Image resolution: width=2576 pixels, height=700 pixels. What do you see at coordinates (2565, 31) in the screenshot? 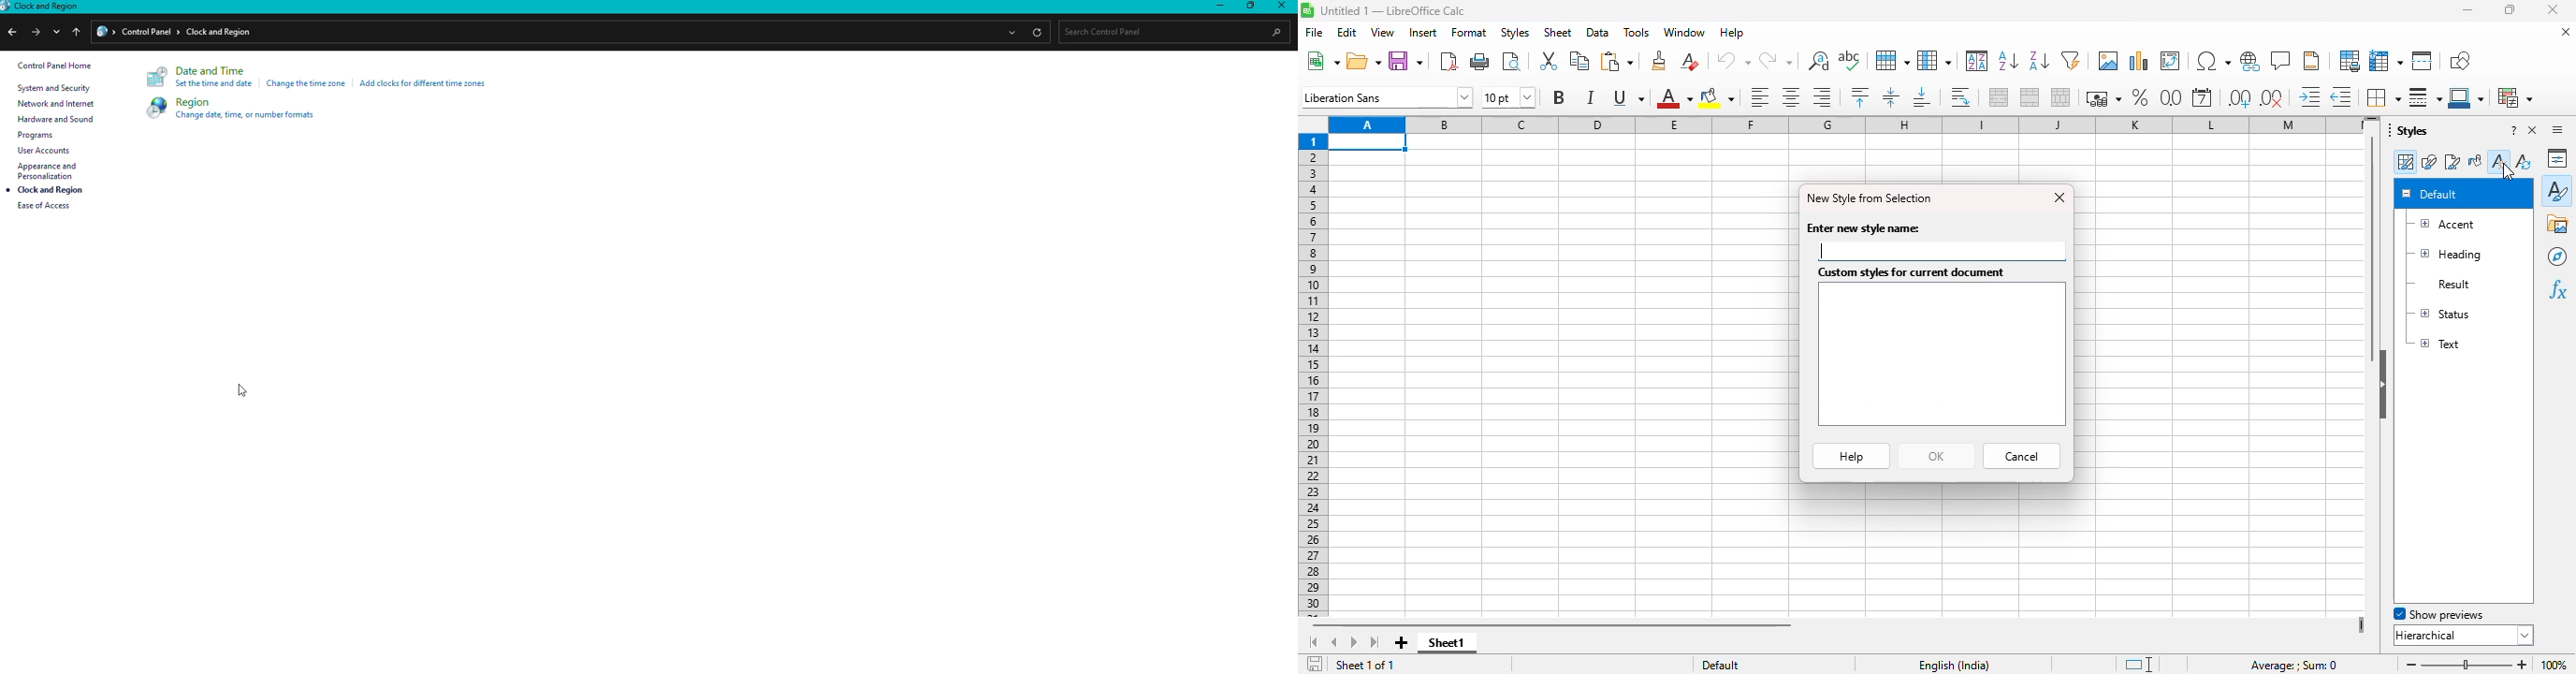
I see `close document` at bounding box center [2565, 31].